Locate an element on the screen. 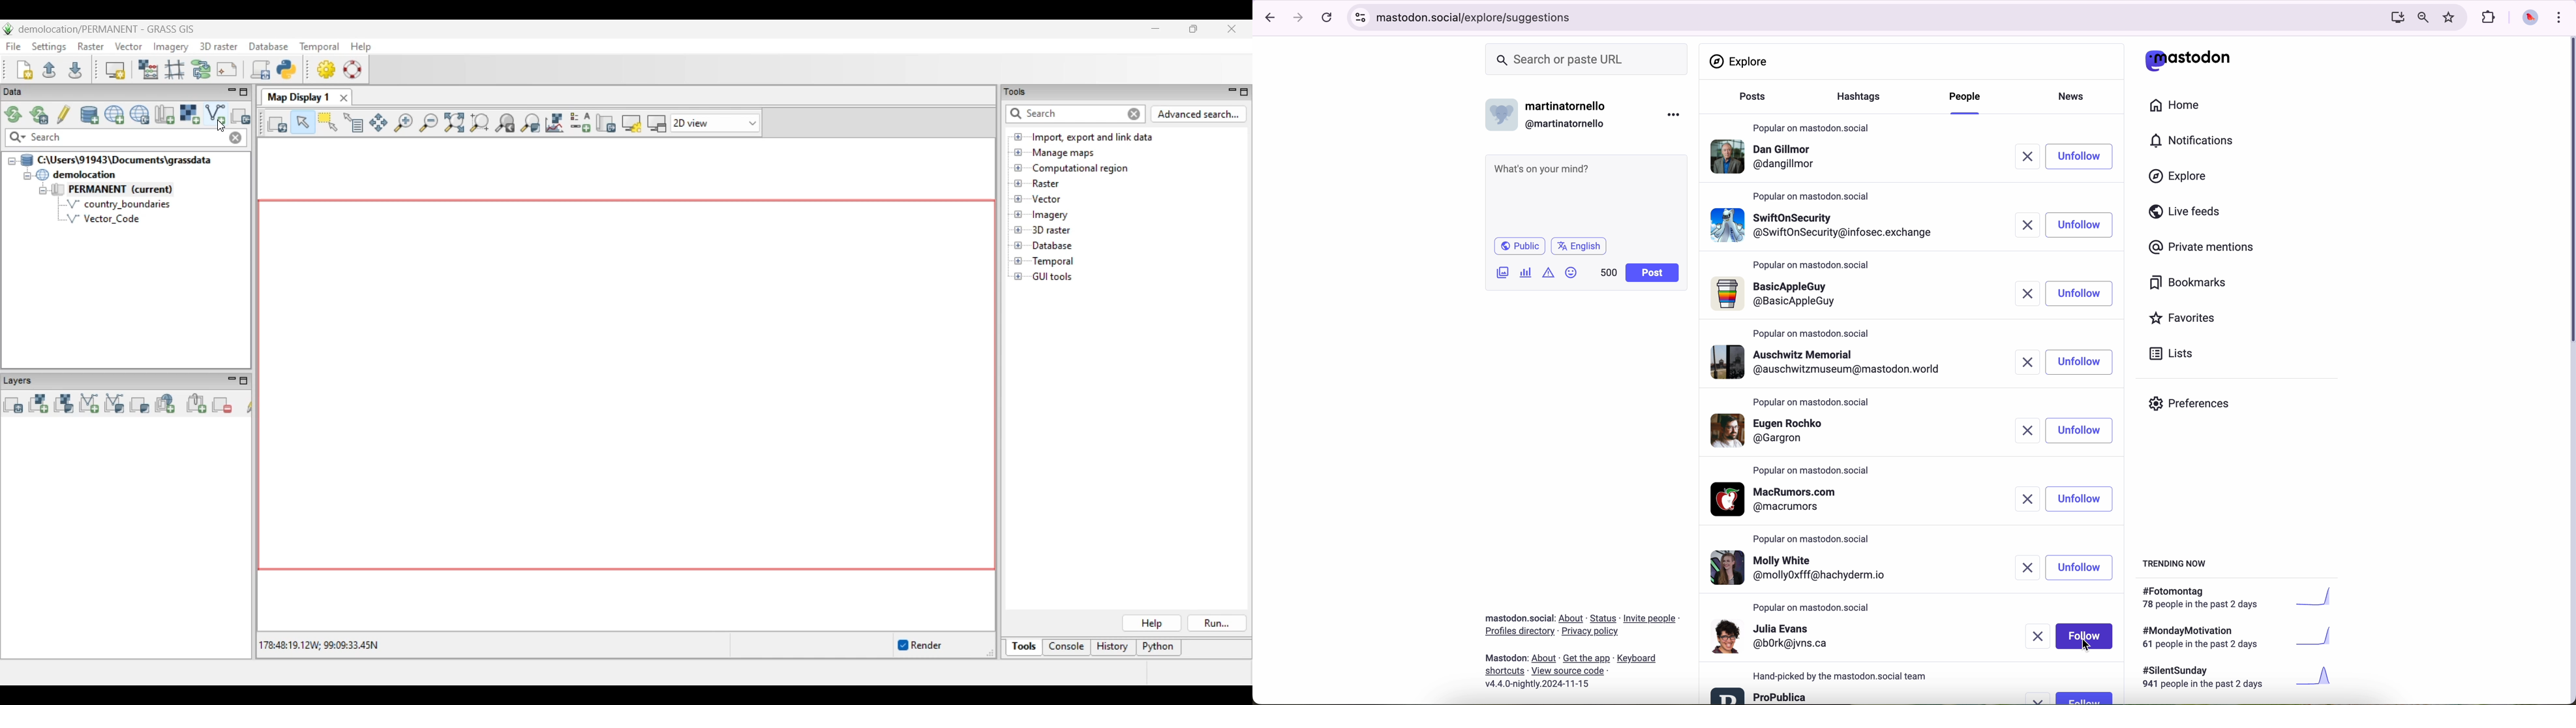  #mondaymotivation is located at coordinates (2236, 637).